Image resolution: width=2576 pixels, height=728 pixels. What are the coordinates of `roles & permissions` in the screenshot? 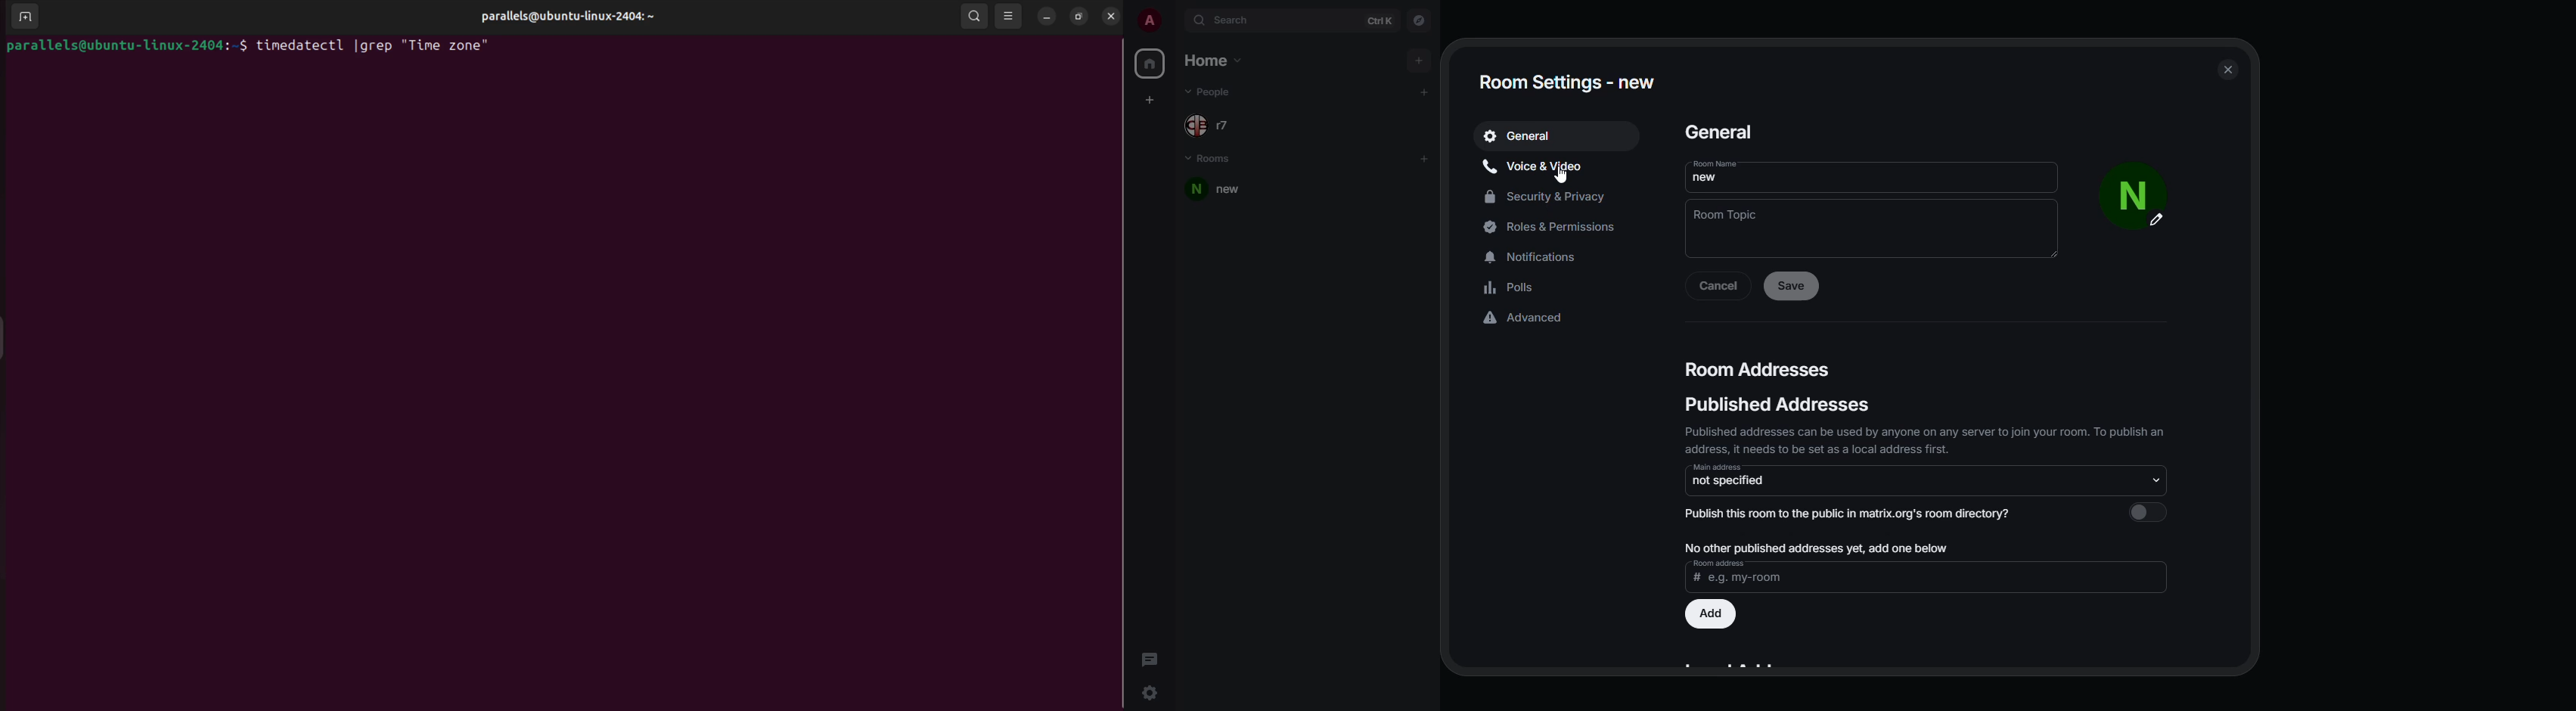 It's located at (1561, 229).